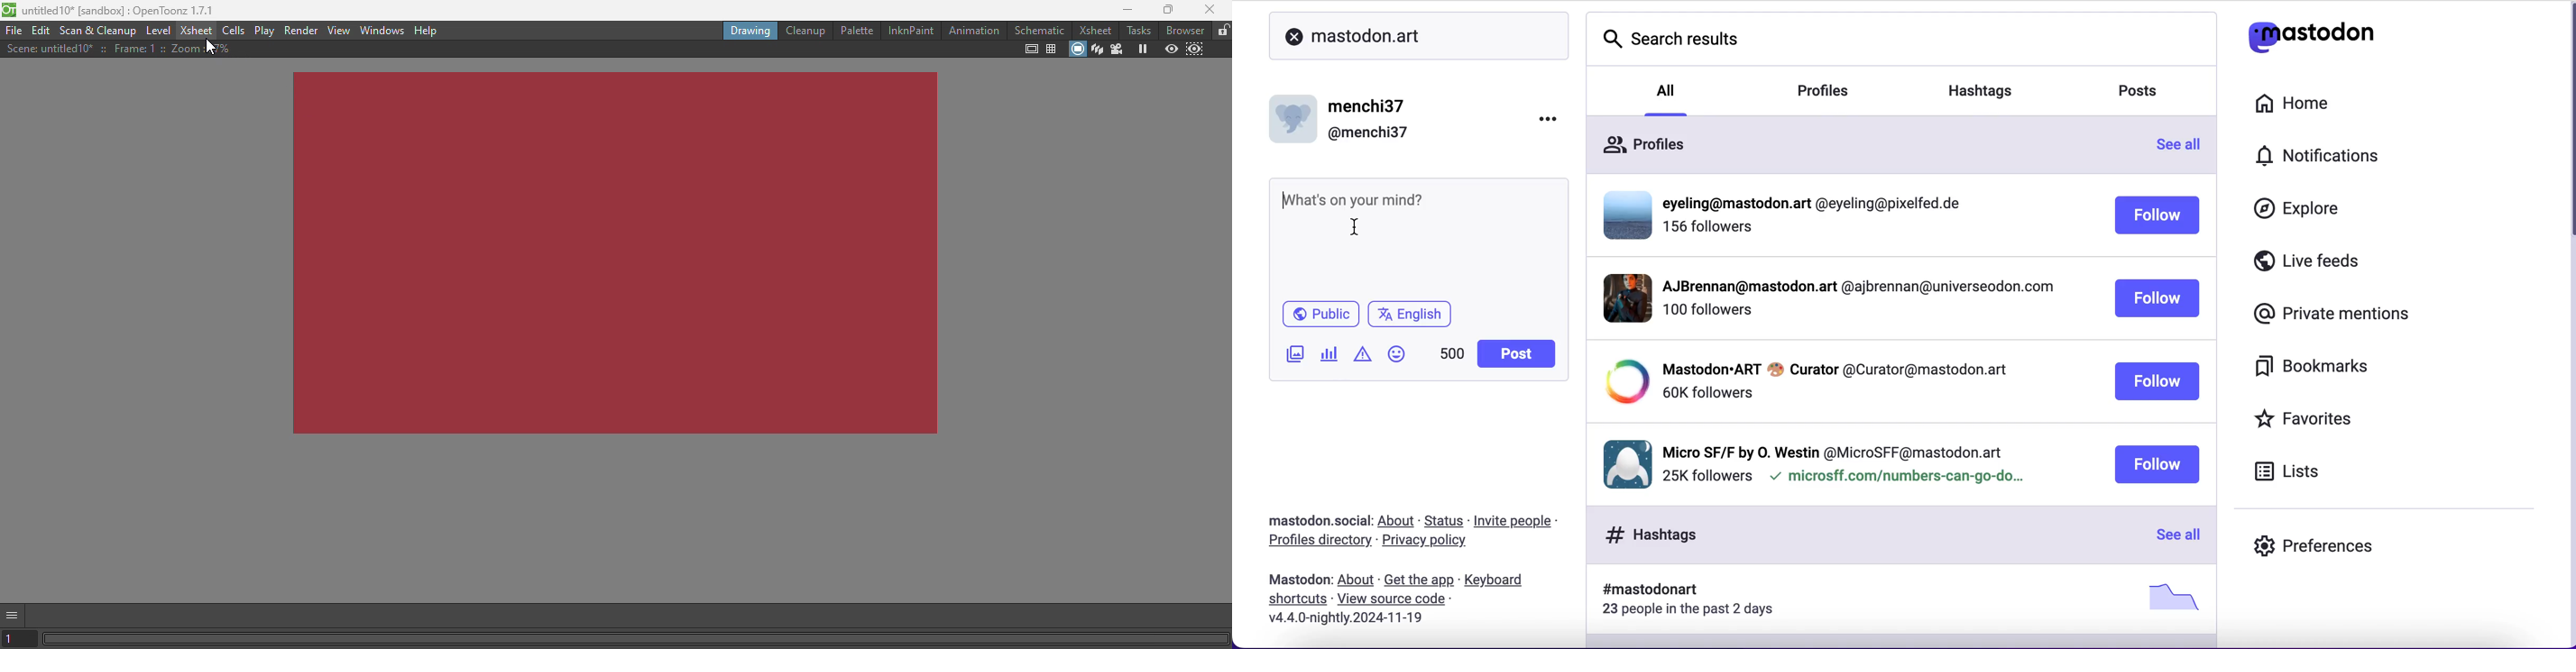 This screenshot has width=2576, height=672. What do you see at coordinates (1856, 289) in the screenshot?
I see `profile` at bounding box center [1856, 289].